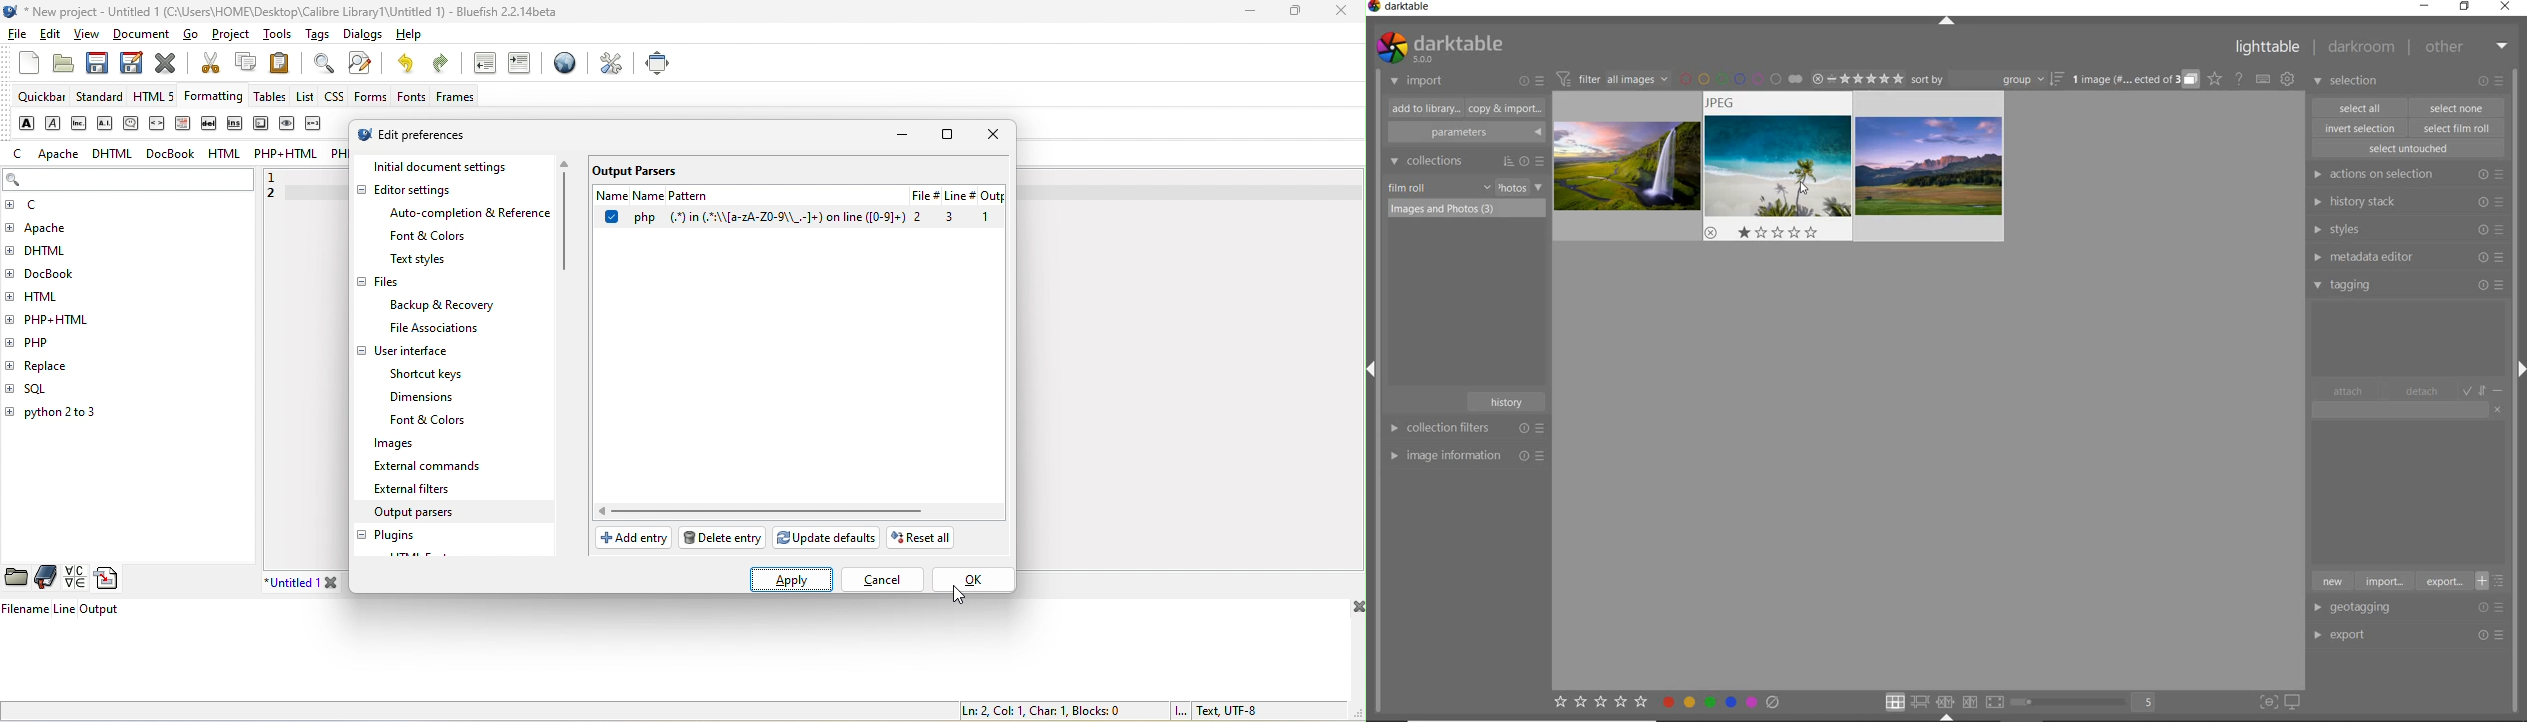  I want to click on darkroom, so click(2363, 49).